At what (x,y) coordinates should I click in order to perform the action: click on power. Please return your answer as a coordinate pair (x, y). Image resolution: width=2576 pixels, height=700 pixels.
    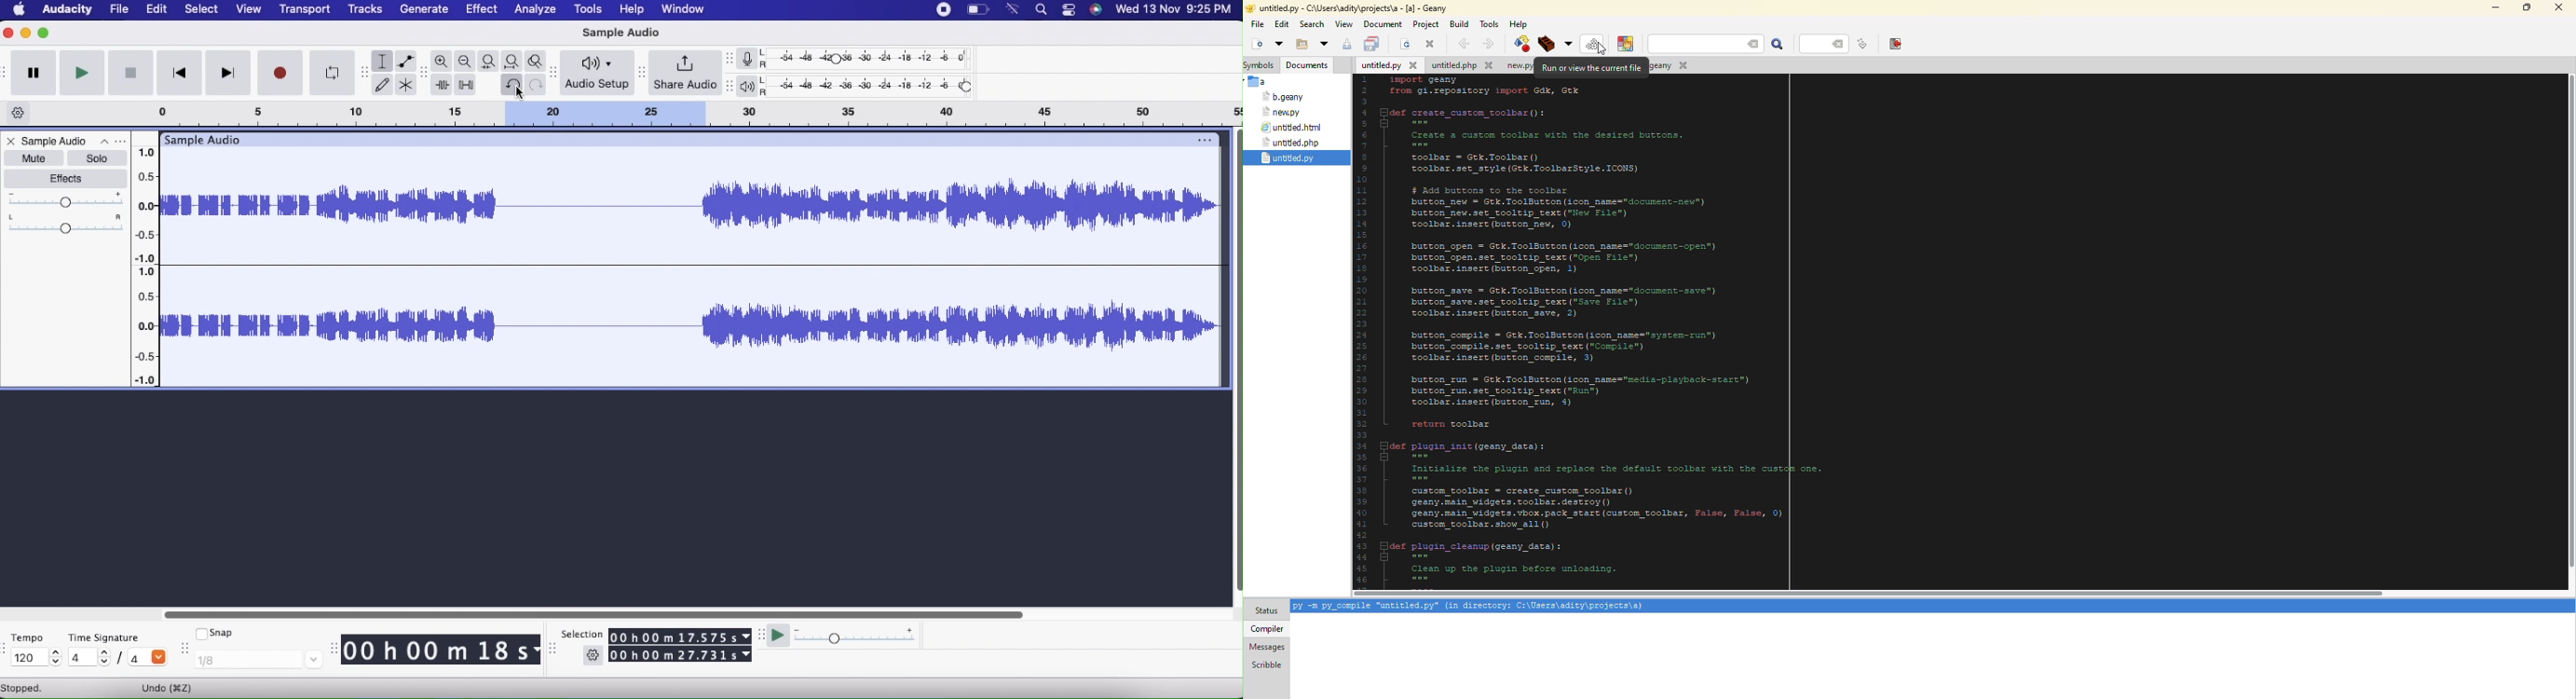
    Looking at the image, I should click on (977, 9).